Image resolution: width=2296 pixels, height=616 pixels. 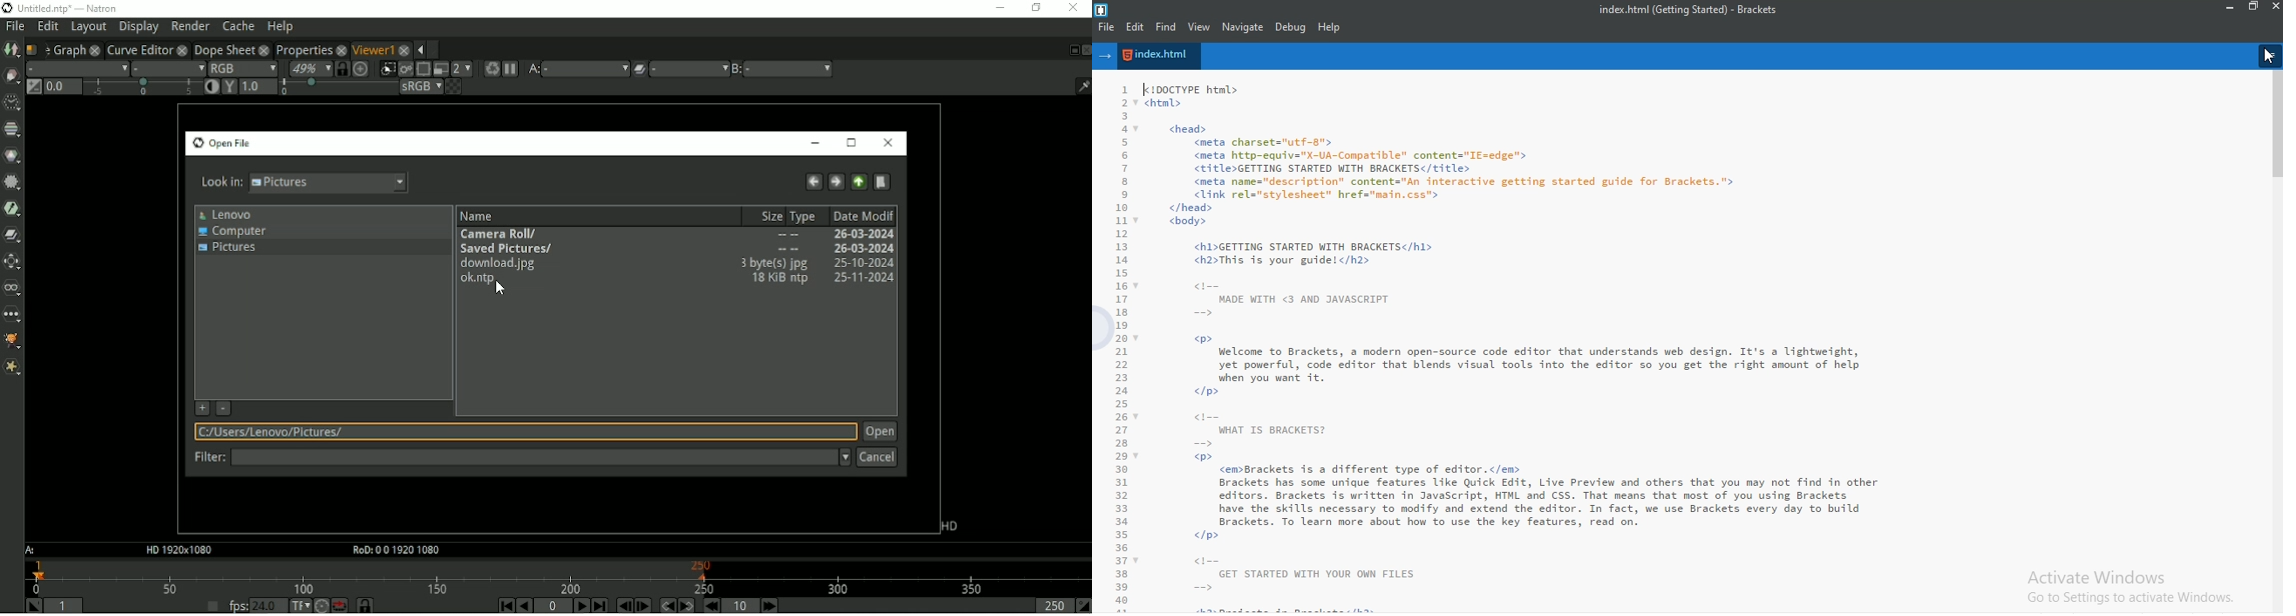 I want to click on view, so click(x=1200, y=27).